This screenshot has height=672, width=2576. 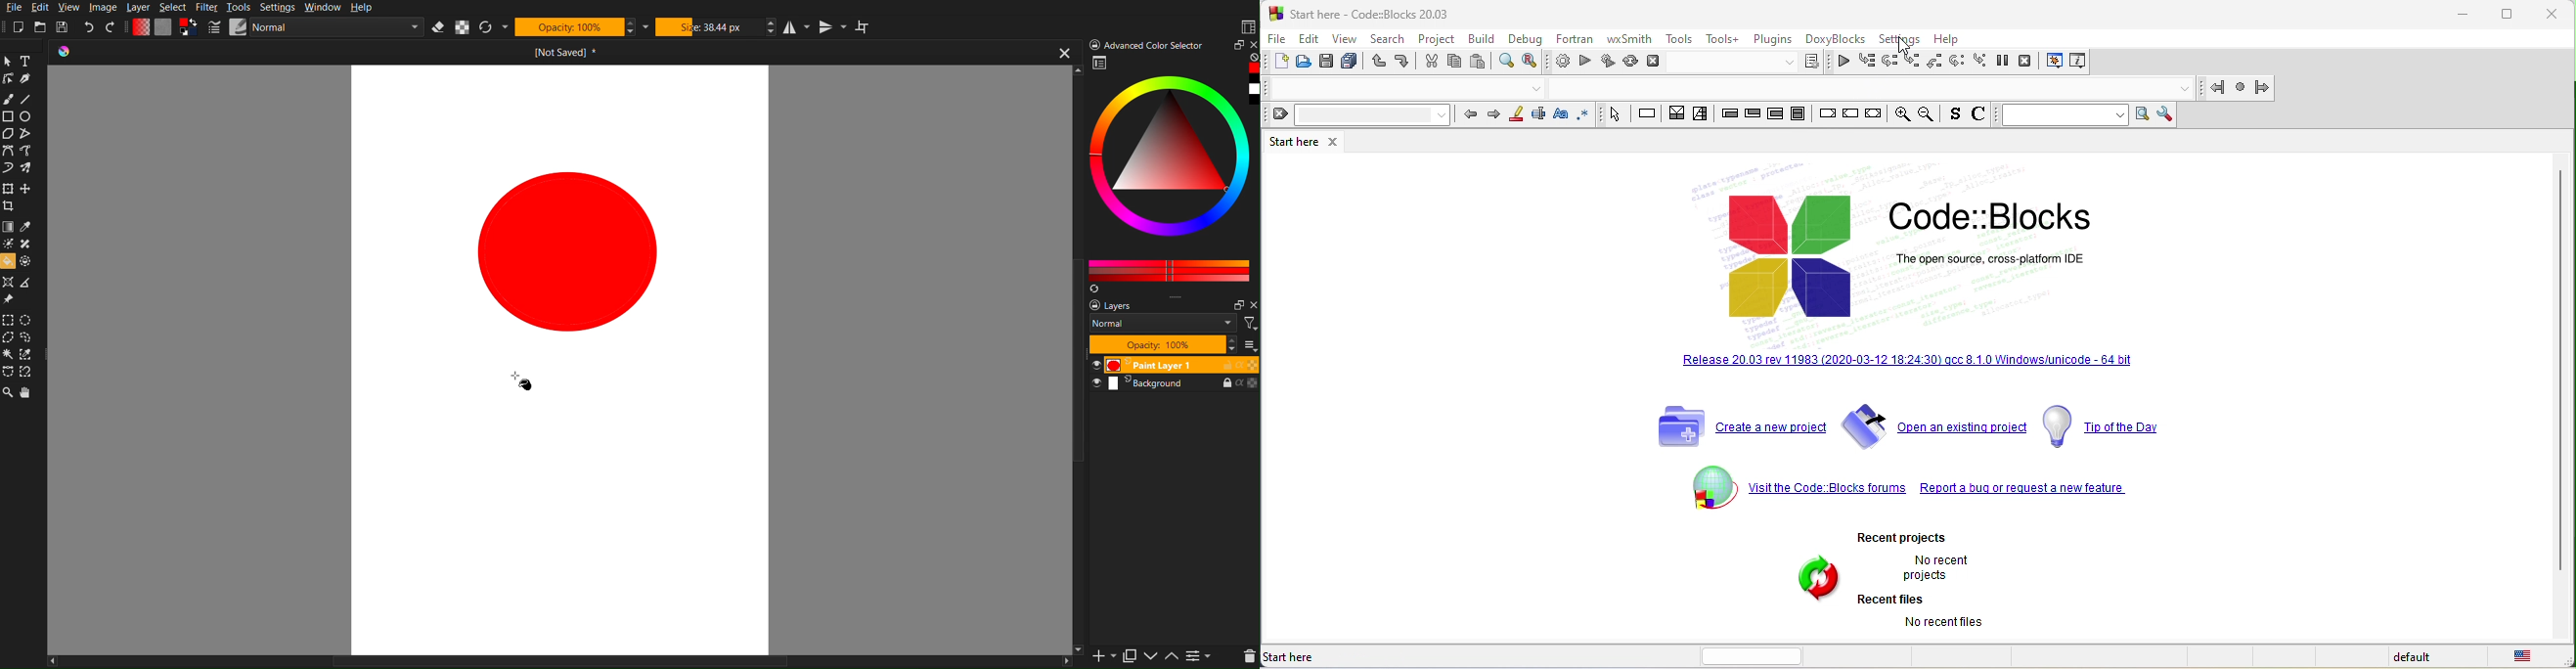 What do you see at coordinates (548, 54) in the screenshot?
I see `Open Document` at bounding box center [548, 54].